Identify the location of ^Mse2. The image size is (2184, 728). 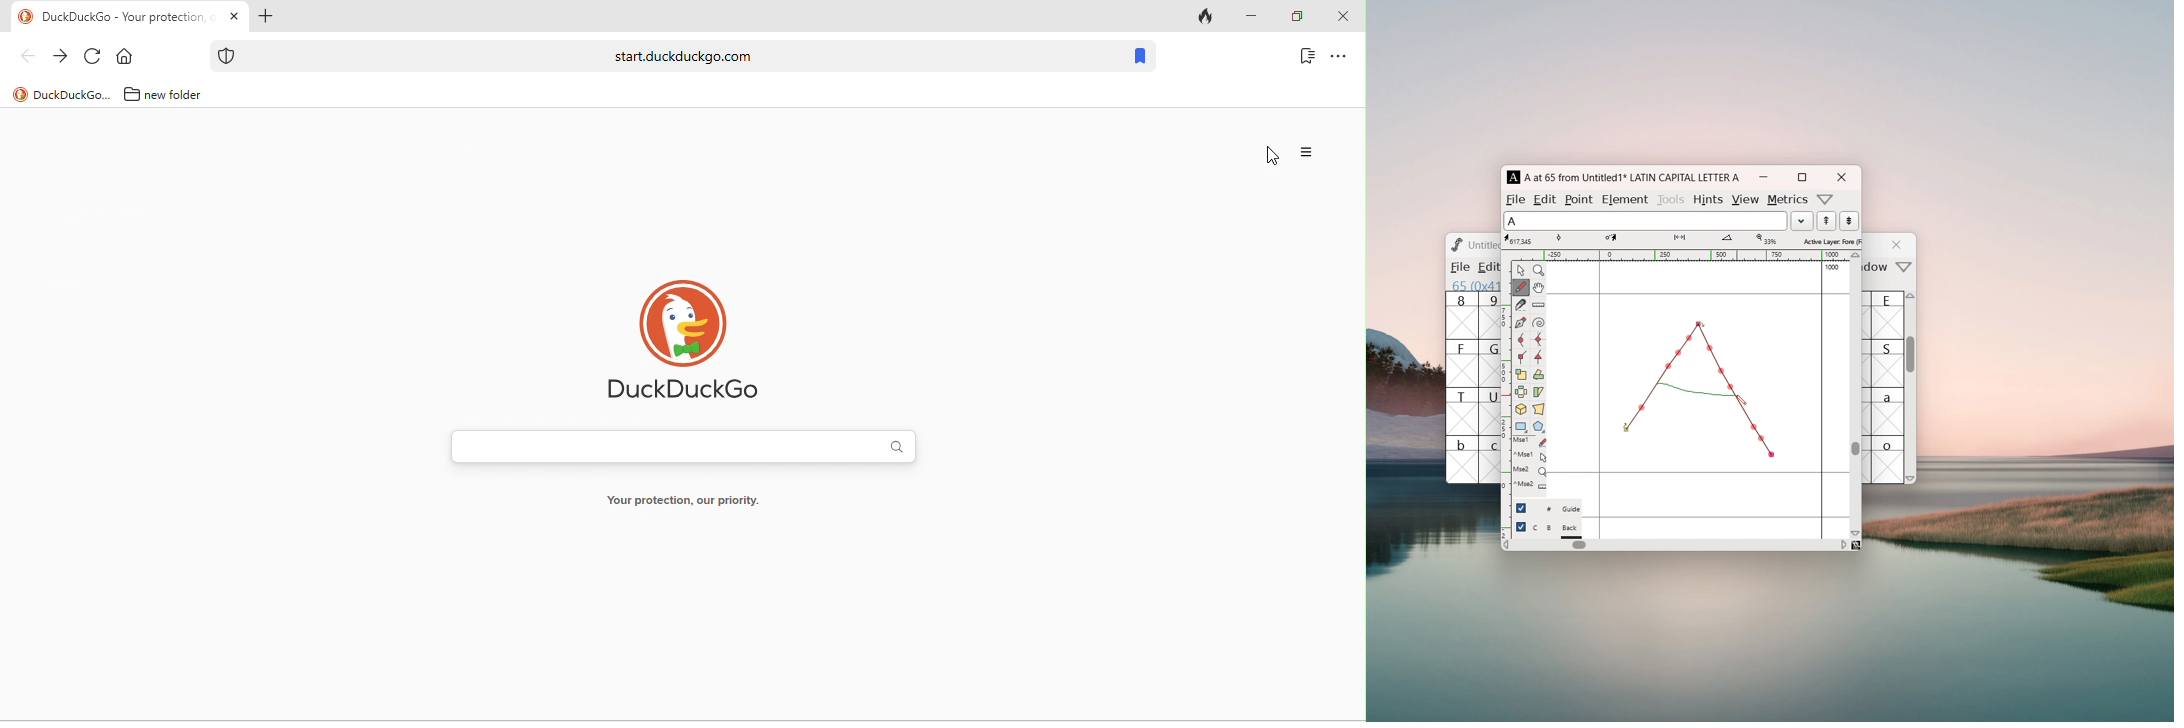
(1530, 485).